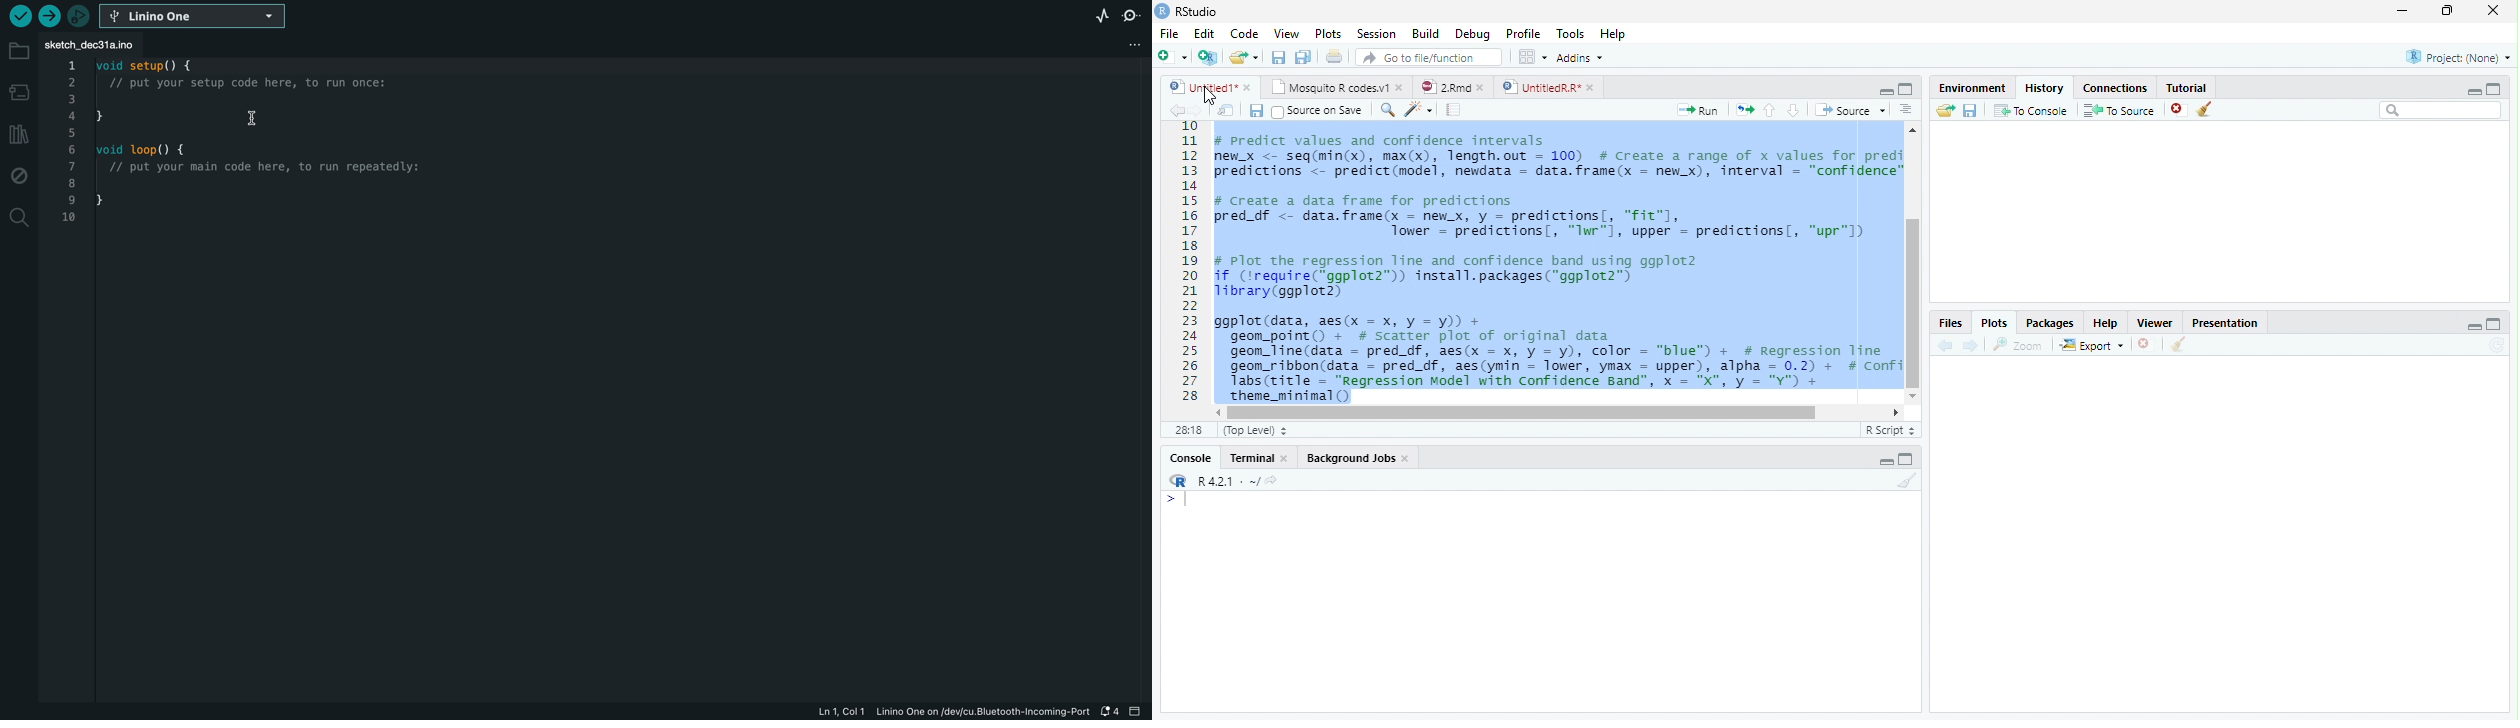  I want to click on Move pages, so click(1742, 109).